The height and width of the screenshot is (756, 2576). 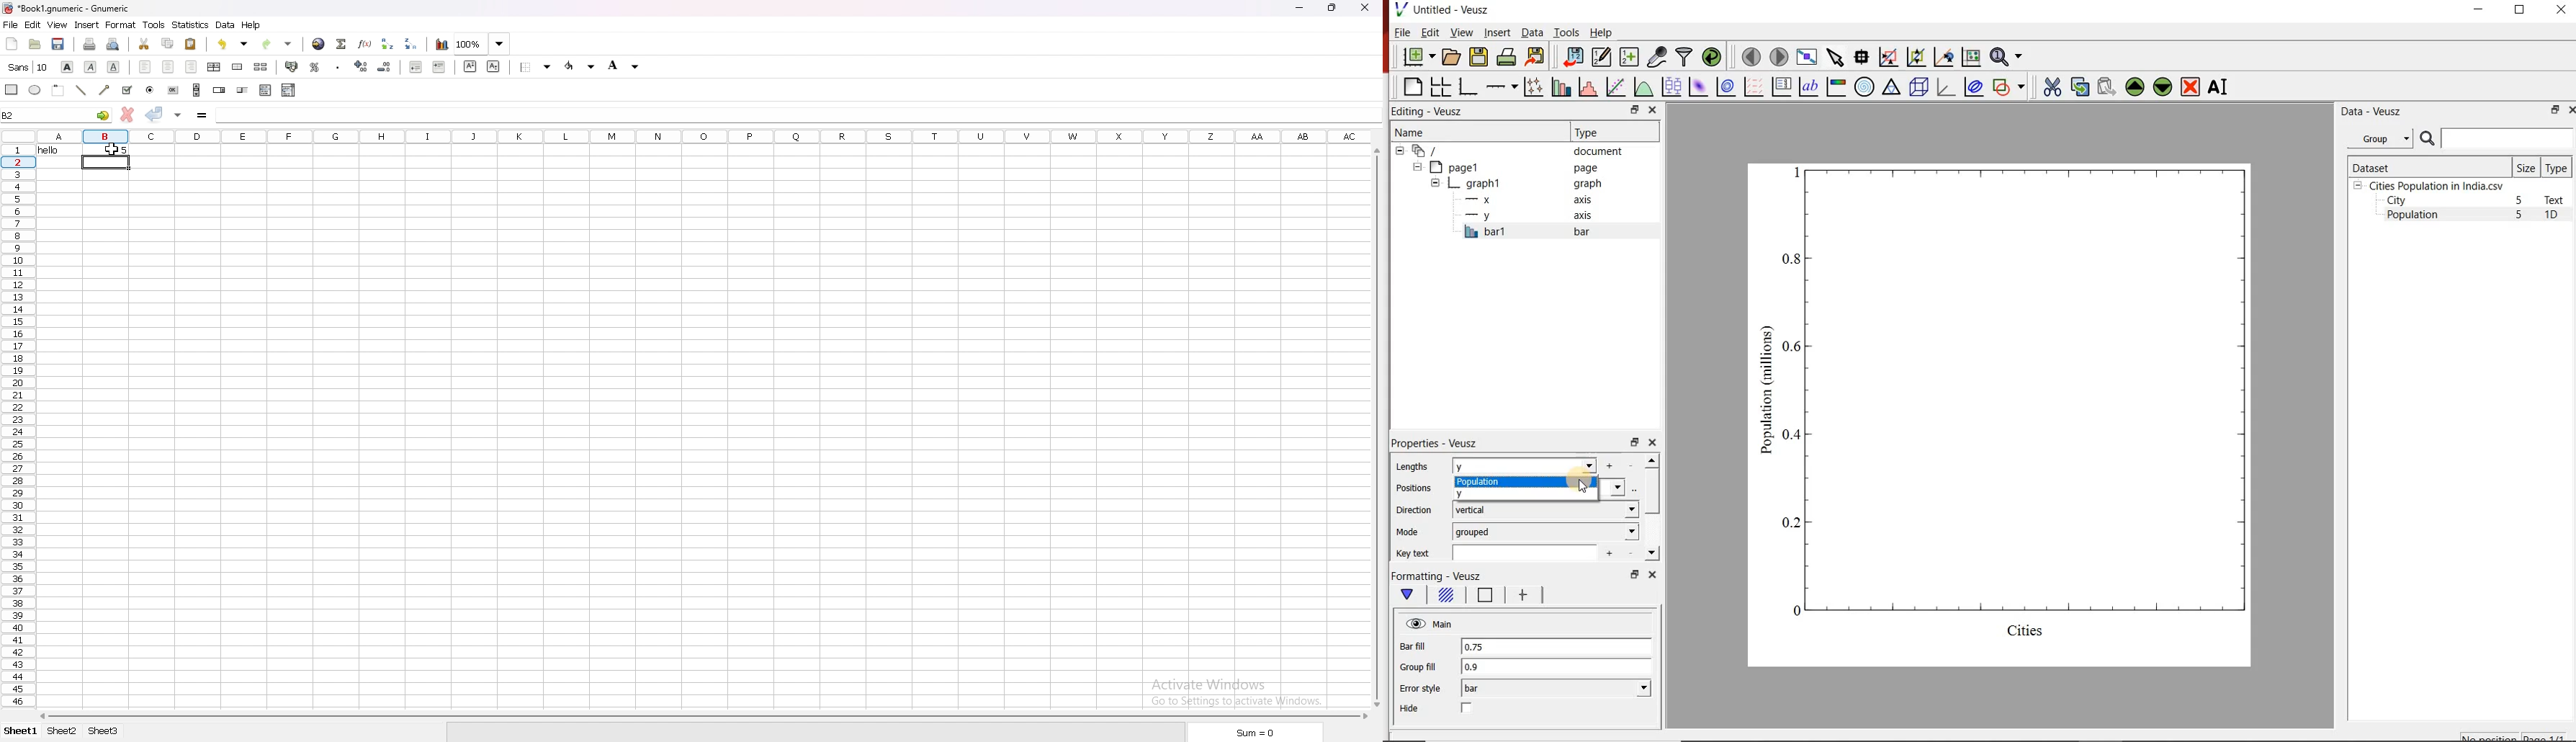 What do you see at coordinates (196, 89) in the screenshot?
I see `create scroll bar` at bounding box center [196, 89].